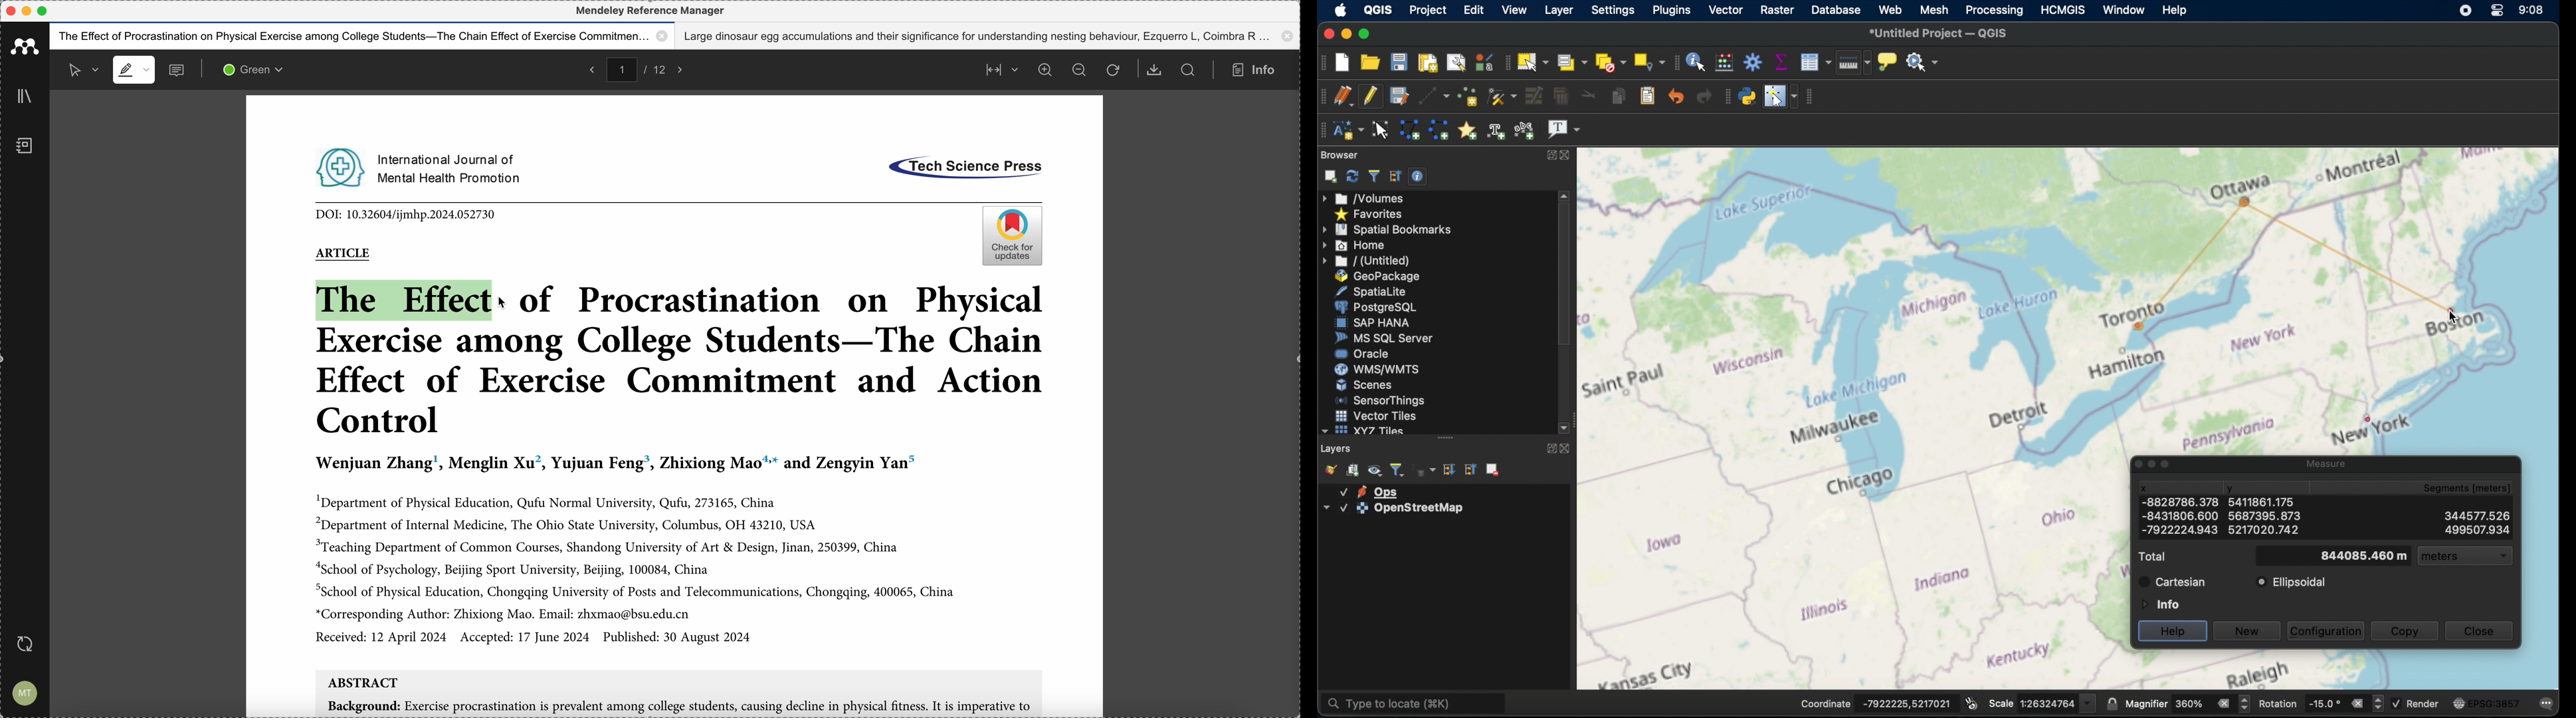 Image resolution: width=2576 pixels, height=728 pixels. I want to click on settings, so click(1613, 11).